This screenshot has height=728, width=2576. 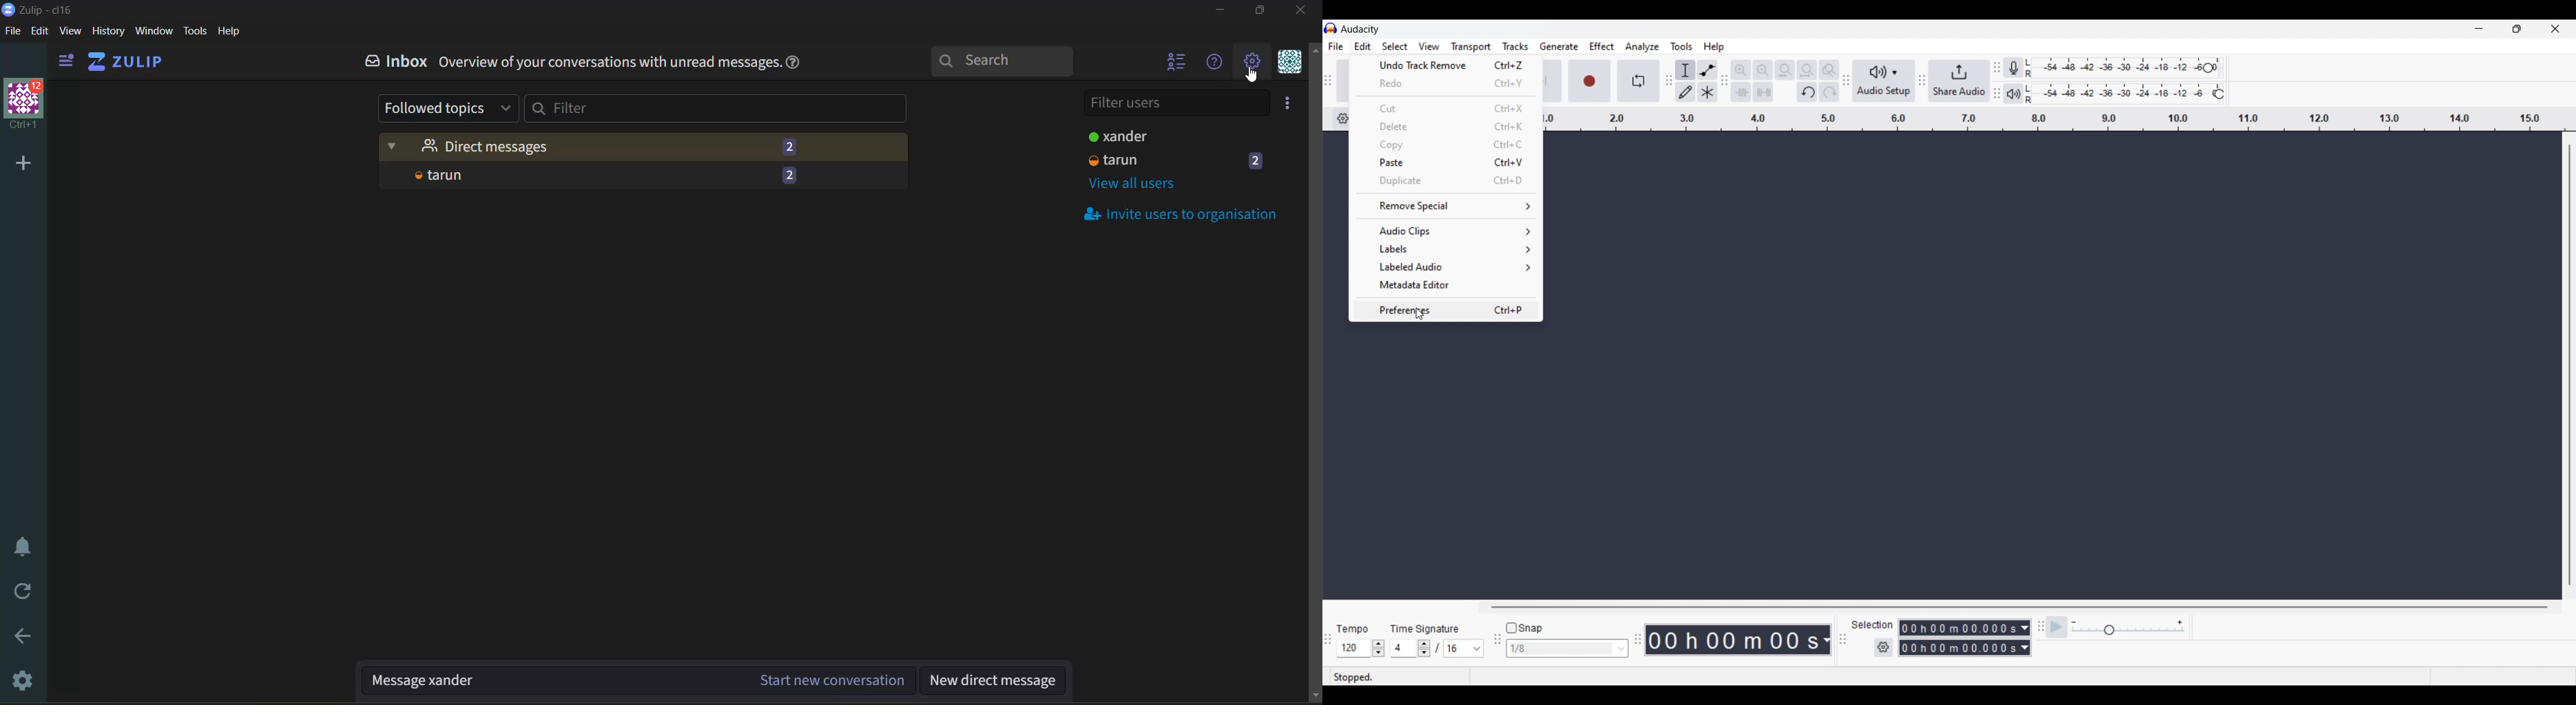 What do you see at coordinates (1257, 12) in the screenshot?
I see `maximize` at bounding box center [1257, 12].